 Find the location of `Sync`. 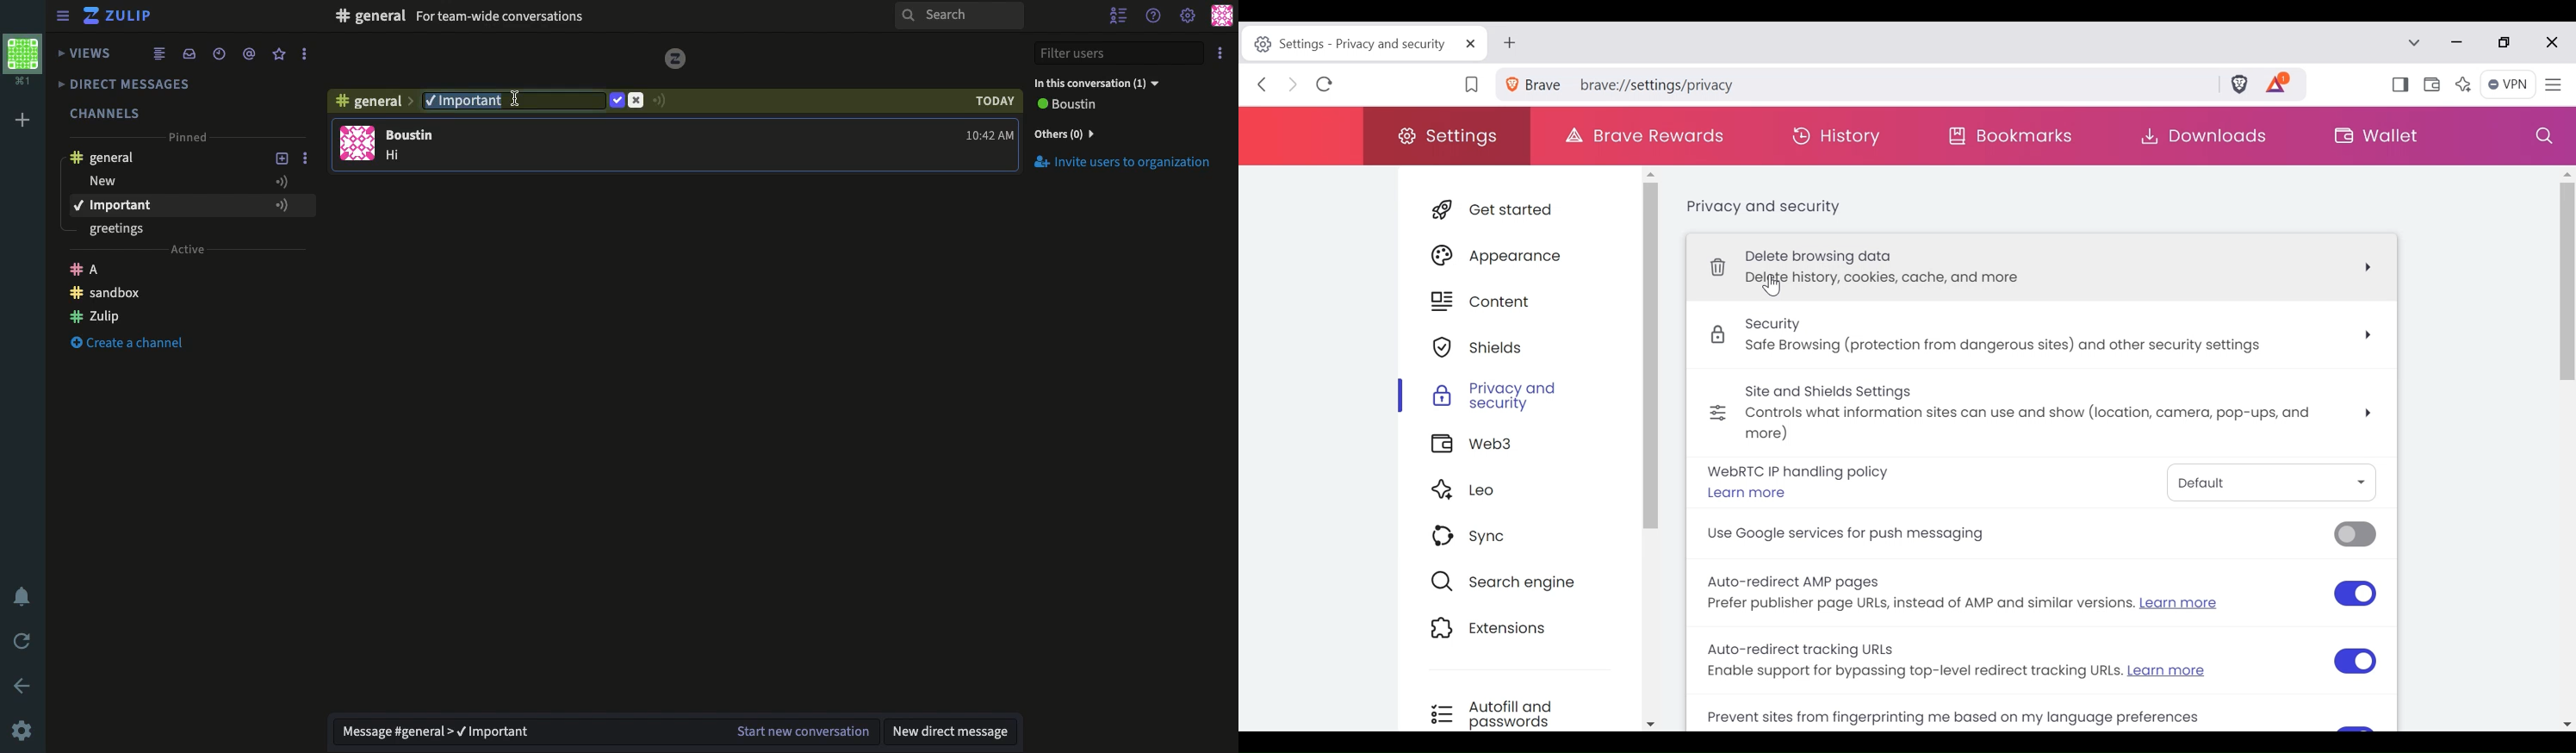

Sync is located at coordinates (1514, 538).